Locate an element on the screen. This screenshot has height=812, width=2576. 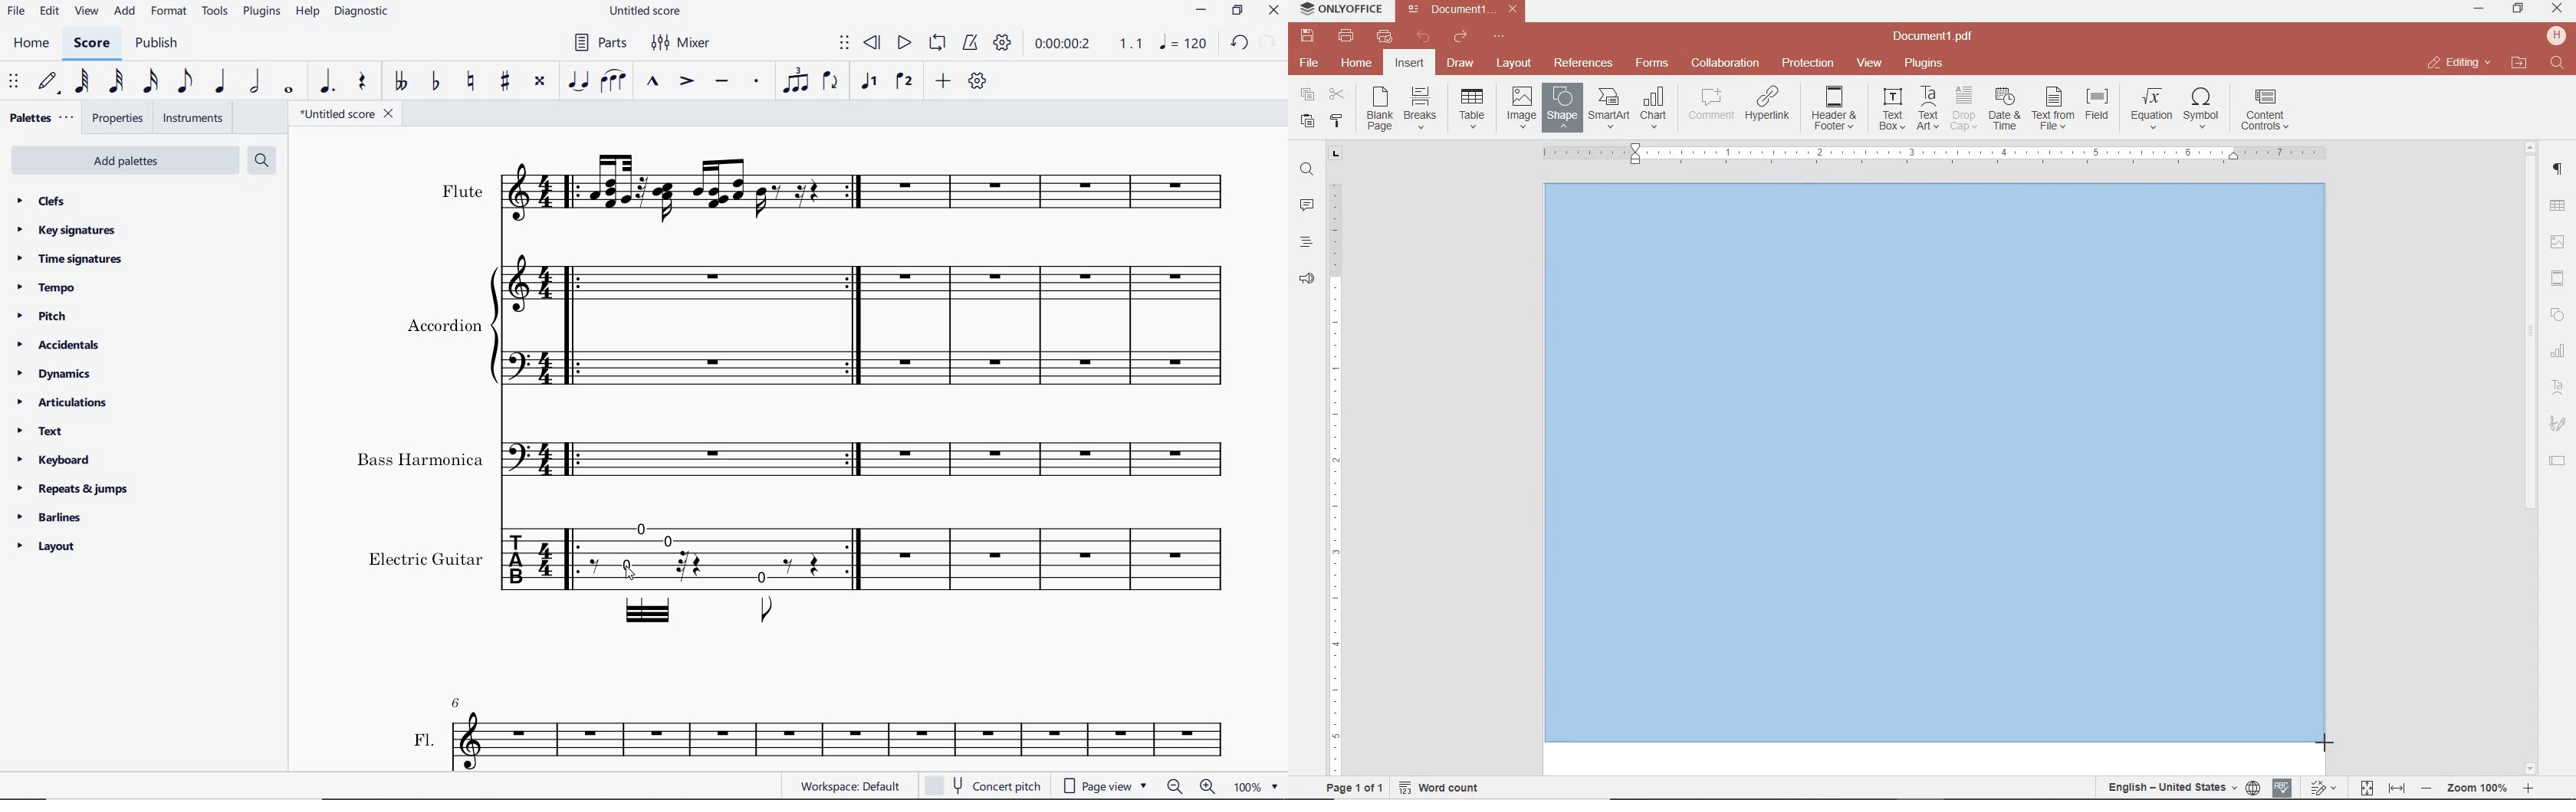
page 1 of 1 is located at coordinates (1352, 786).